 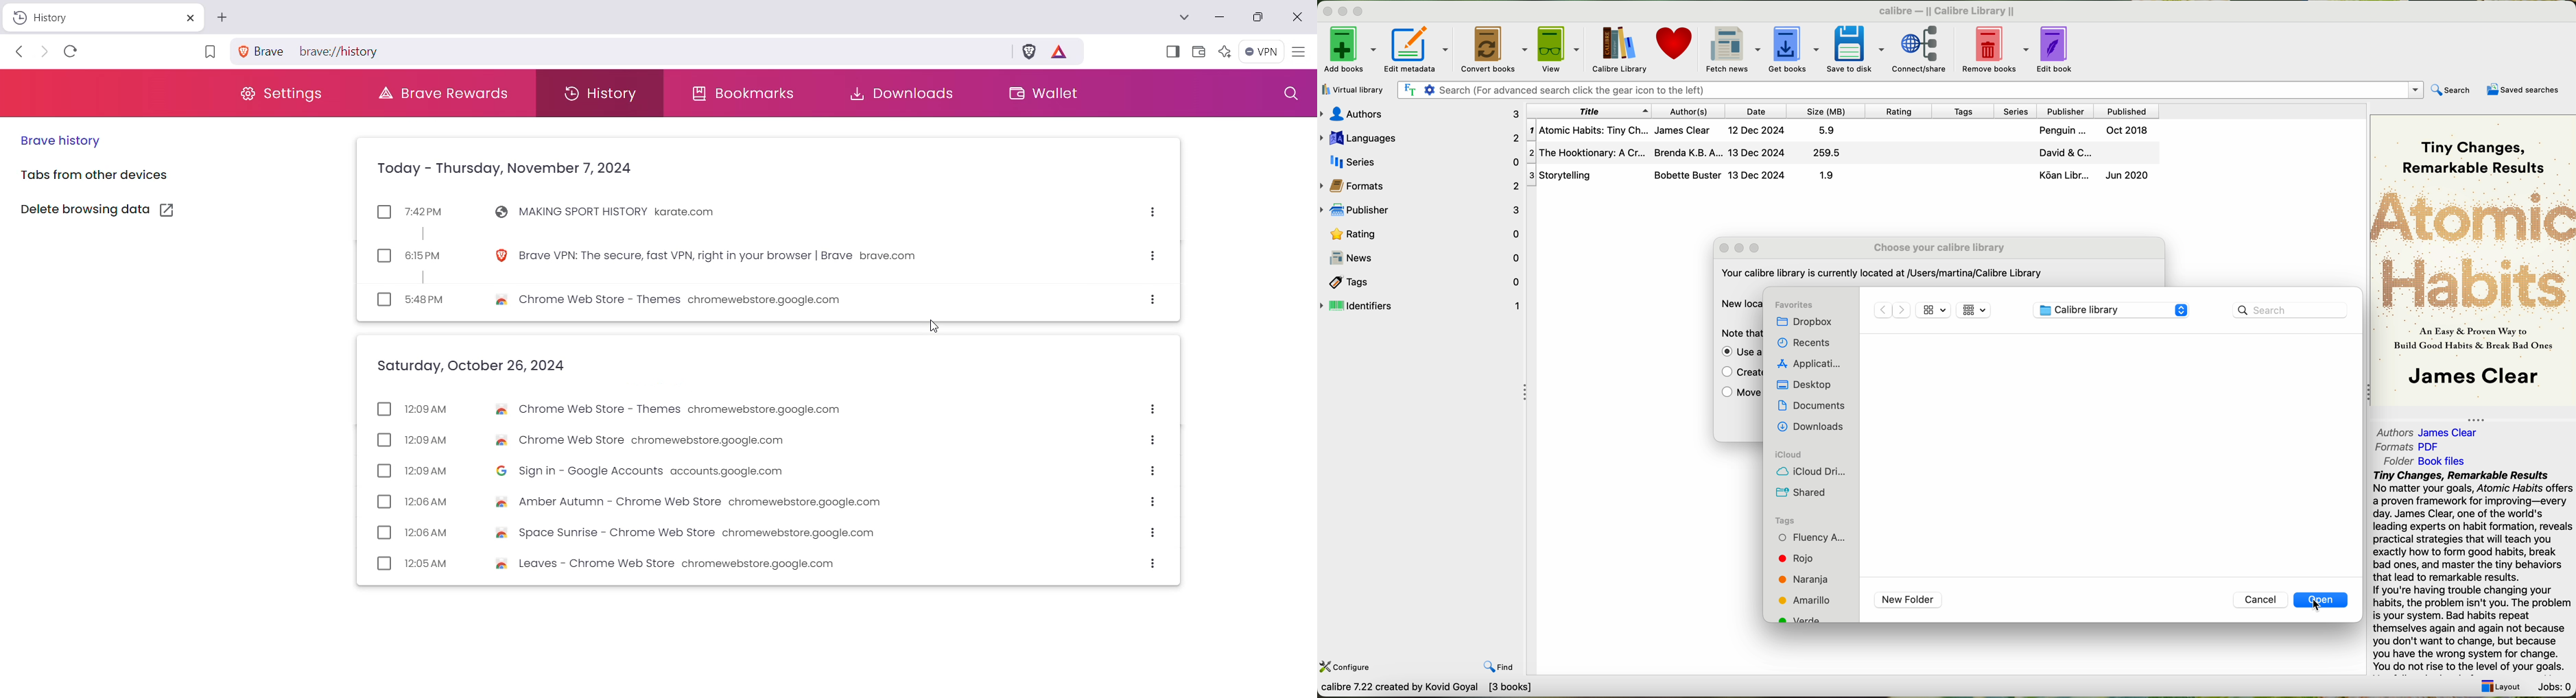 What do you see at coordinates (2441, 461) in the screenshot?
I see `Book file` at bounding box center [2441, 461].